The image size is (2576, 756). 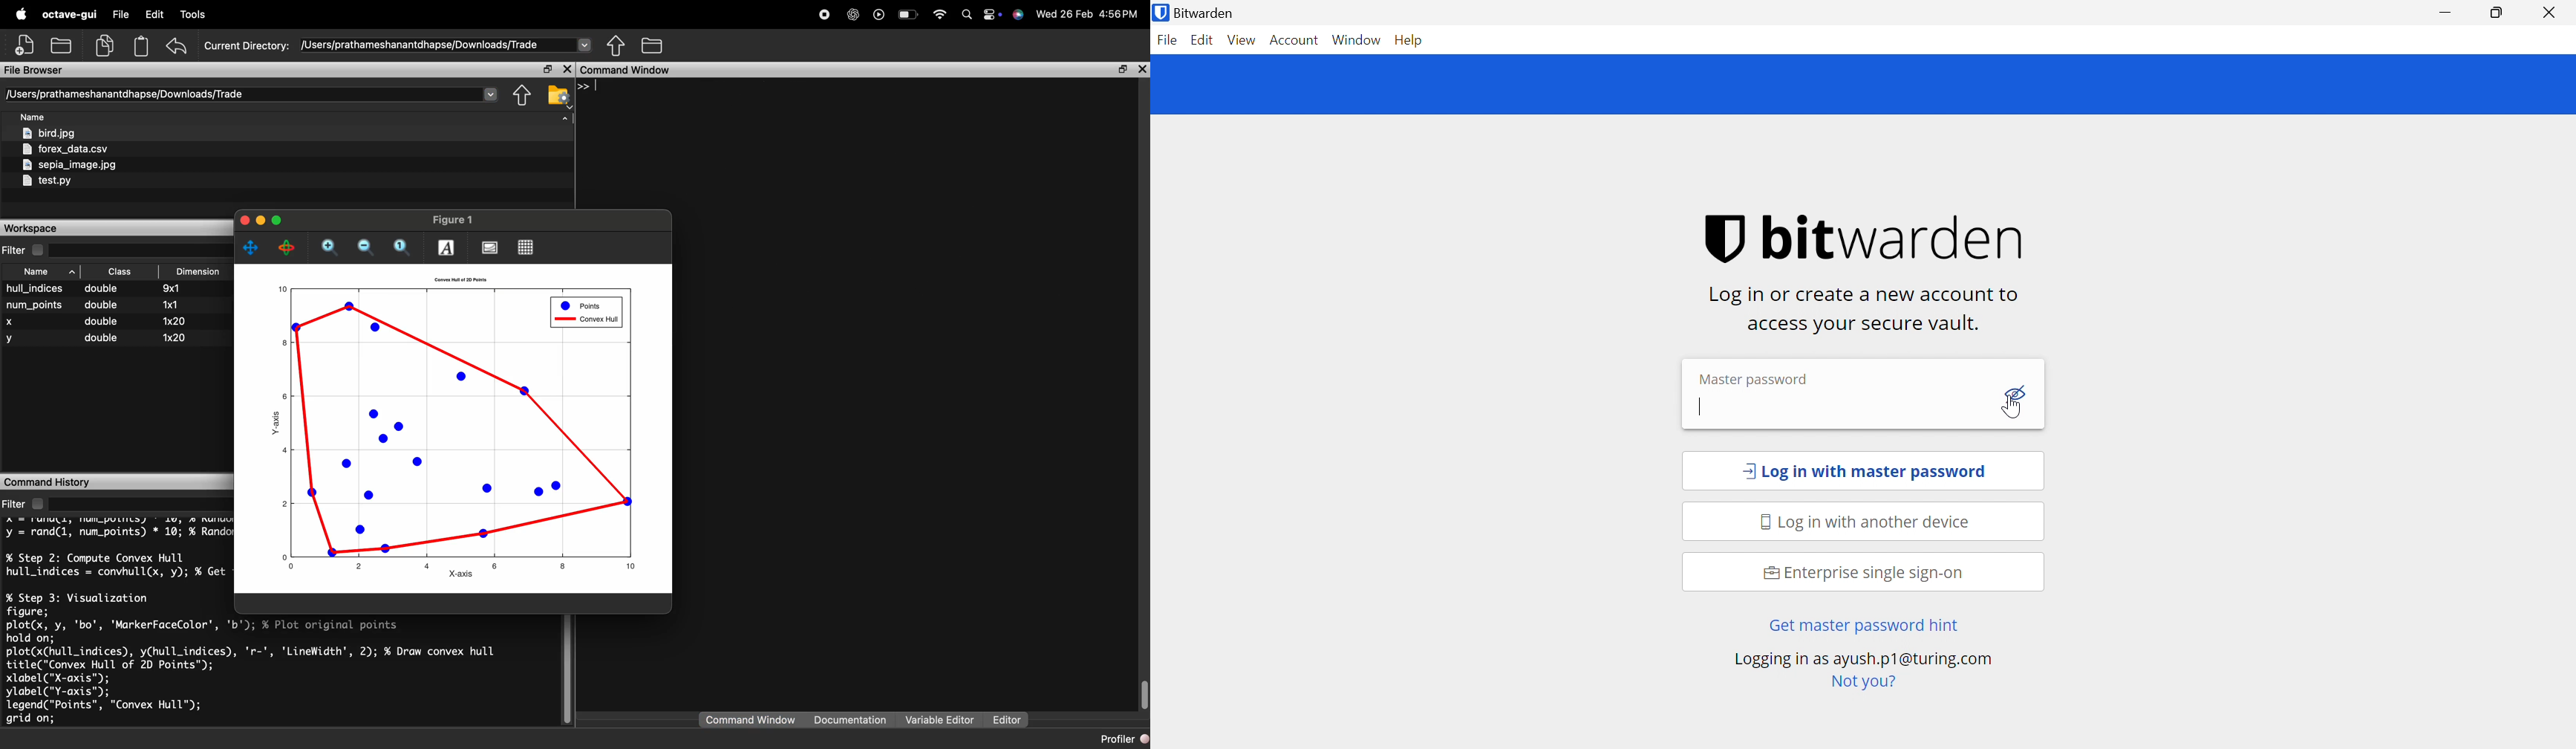 What do you see at coordinates (196, 15) in the screenshot?
I see `Debug` at bounding box center [196, 15].